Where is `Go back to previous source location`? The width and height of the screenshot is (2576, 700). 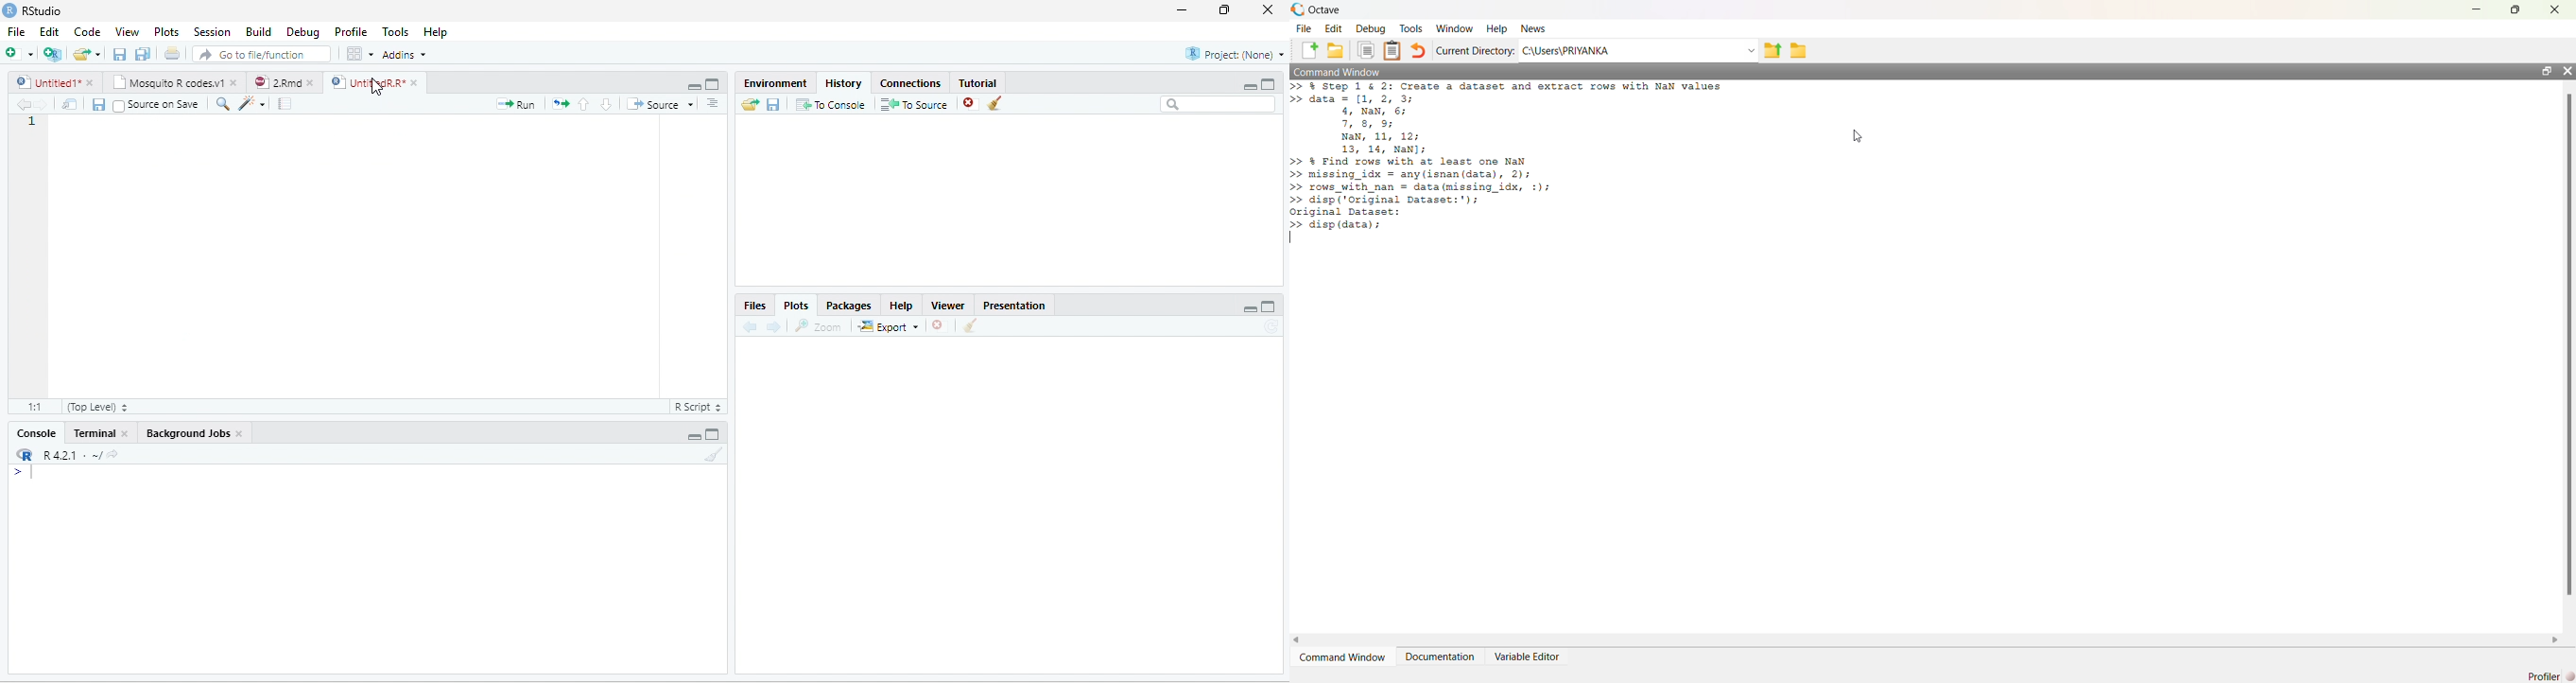 Go back to previous source location is located at coordinates (23, 105).